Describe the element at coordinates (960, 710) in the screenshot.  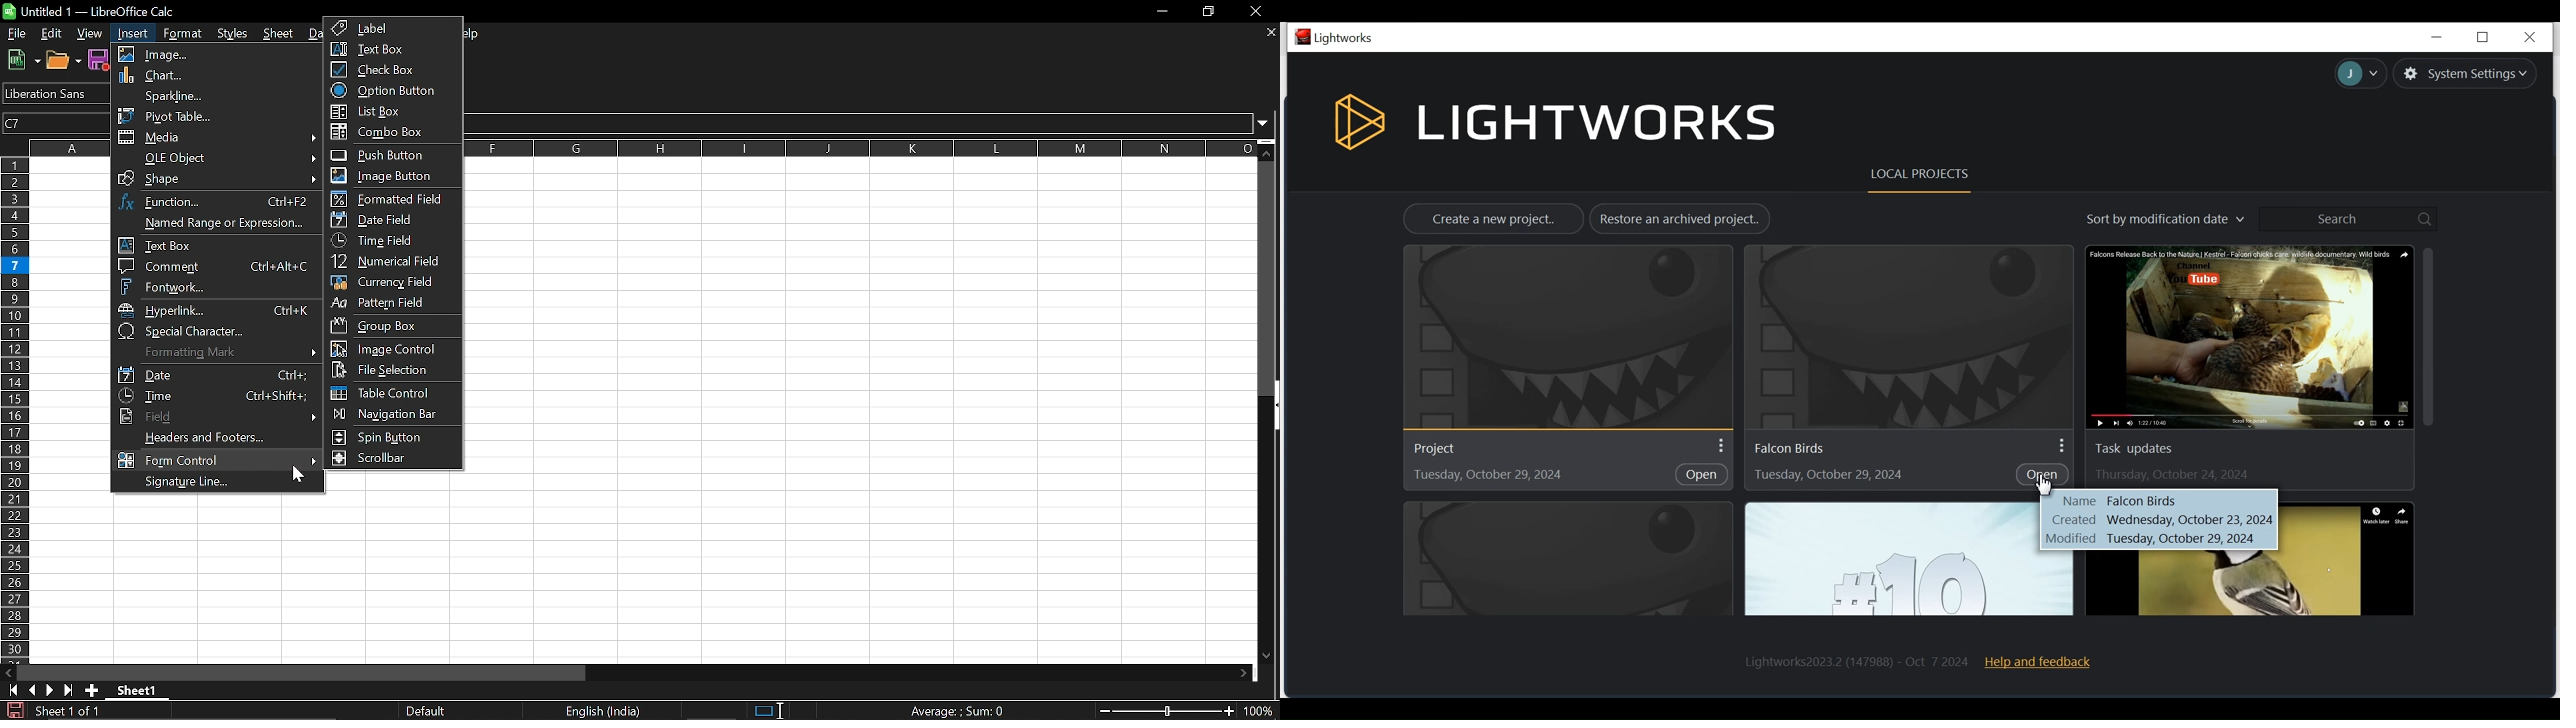
I see `Formula standard selection` at that location.